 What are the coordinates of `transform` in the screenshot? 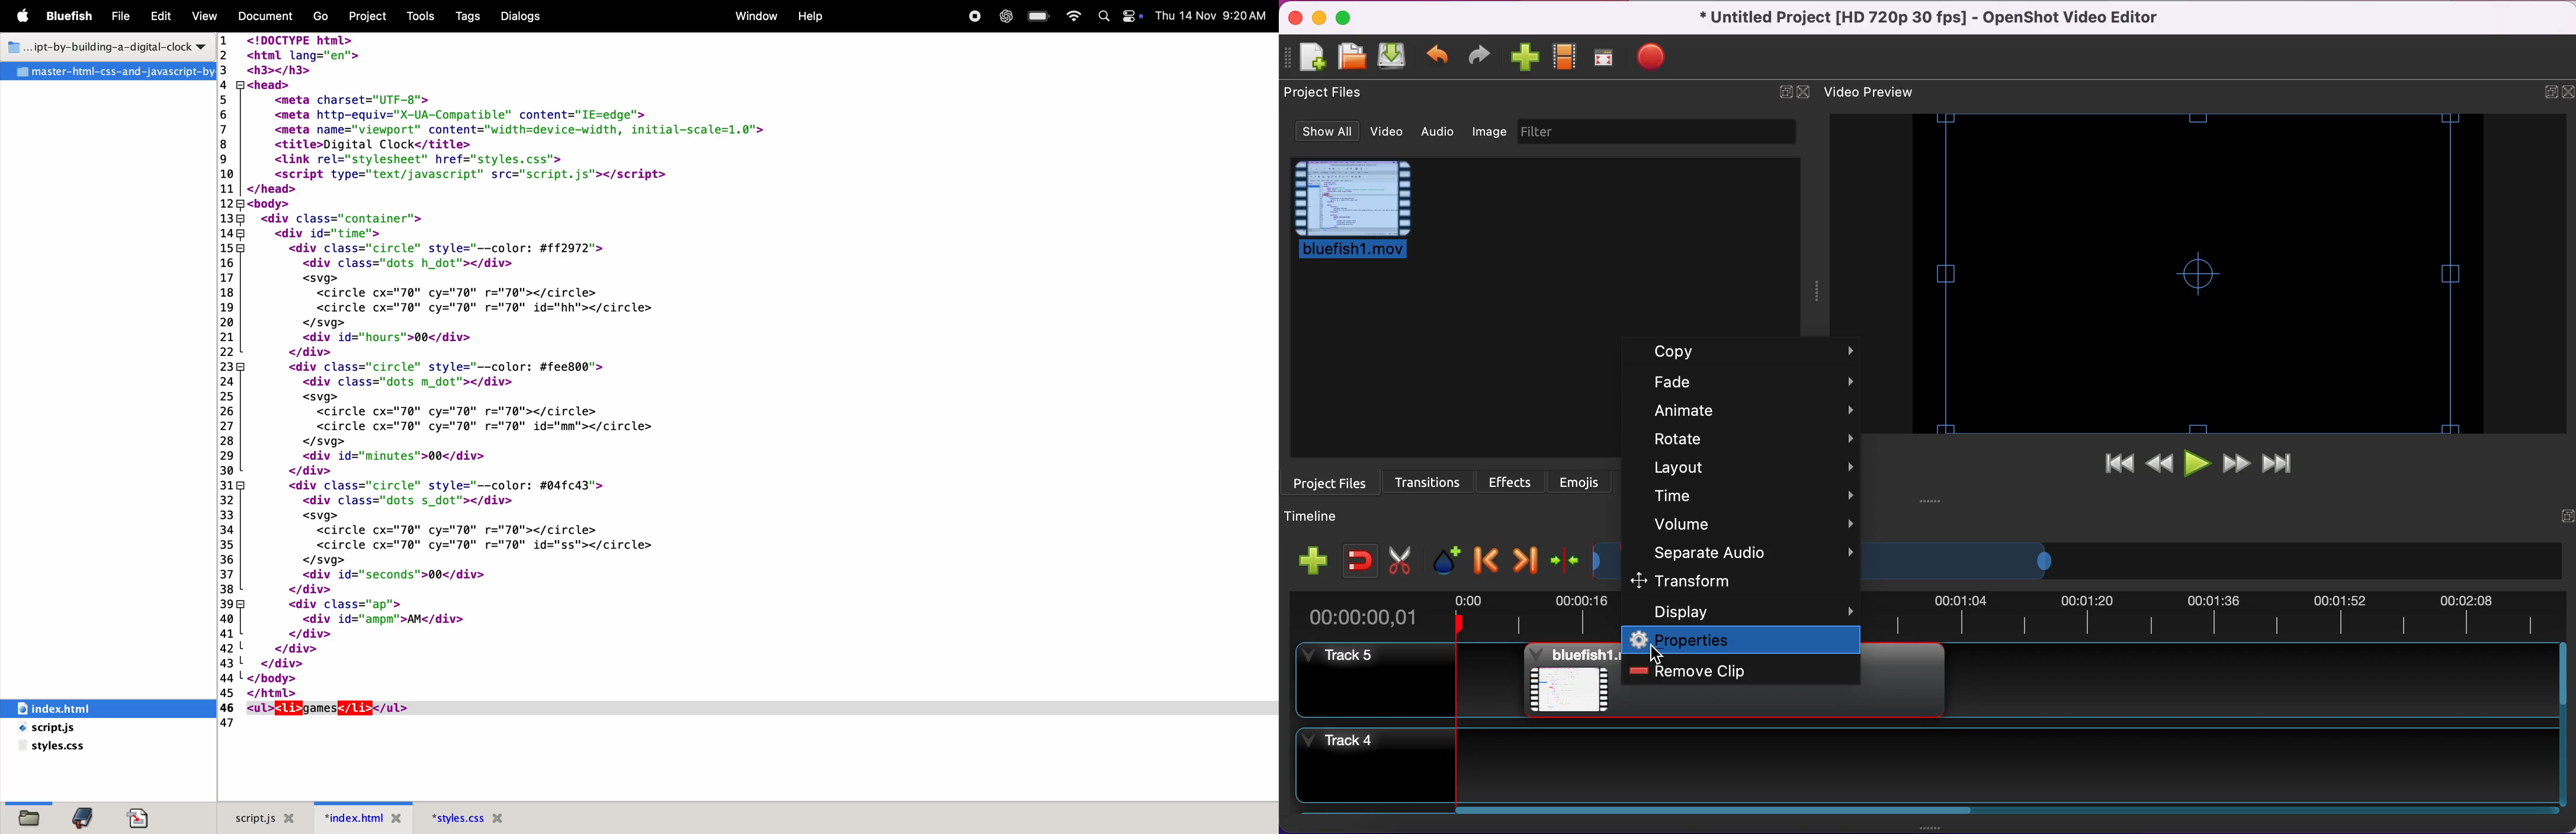 It's located at (1742, 583).